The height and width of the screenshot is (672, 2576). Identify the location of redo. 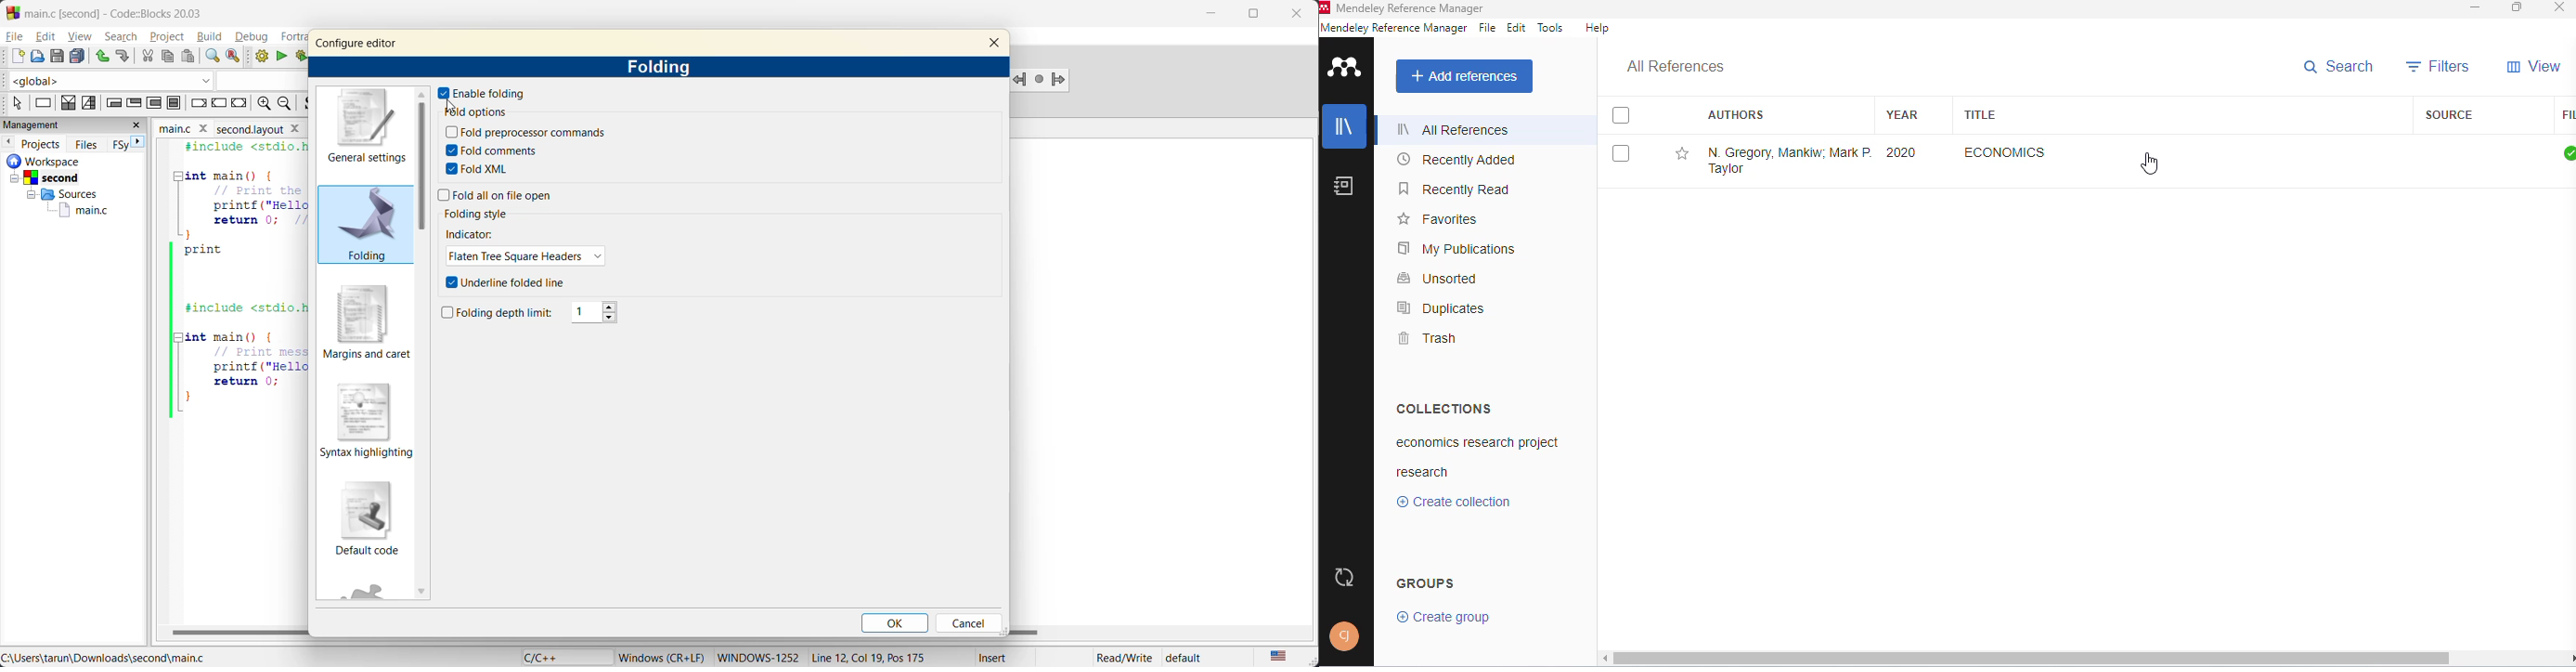
(122, 55).